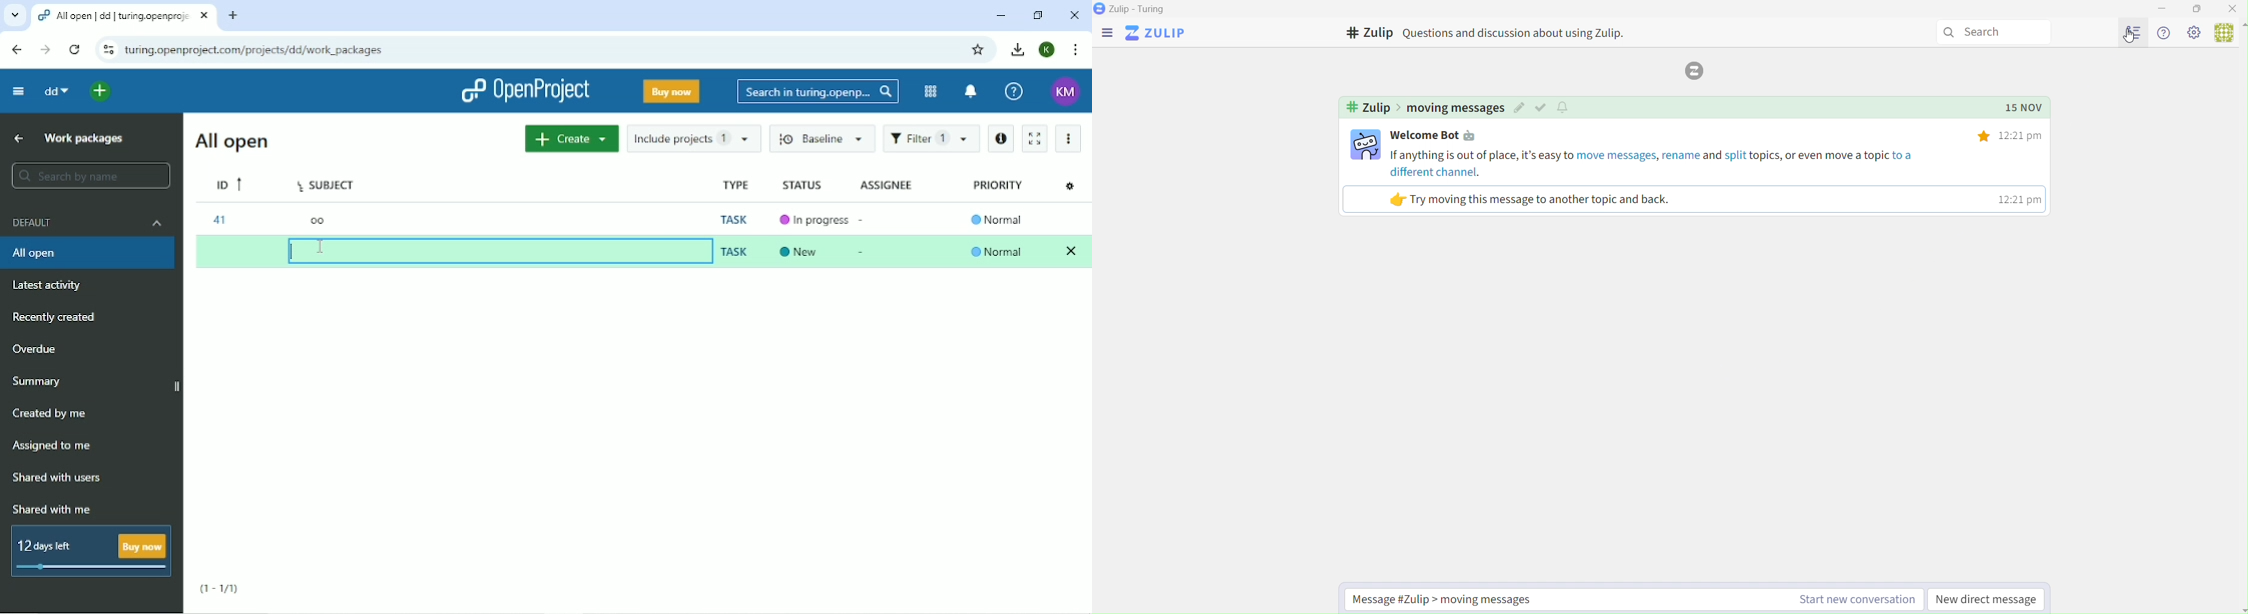 The image size is (2268, 616). Describe the element at coordinates (801, 186) in the screenshot. I see `Status` at that location.